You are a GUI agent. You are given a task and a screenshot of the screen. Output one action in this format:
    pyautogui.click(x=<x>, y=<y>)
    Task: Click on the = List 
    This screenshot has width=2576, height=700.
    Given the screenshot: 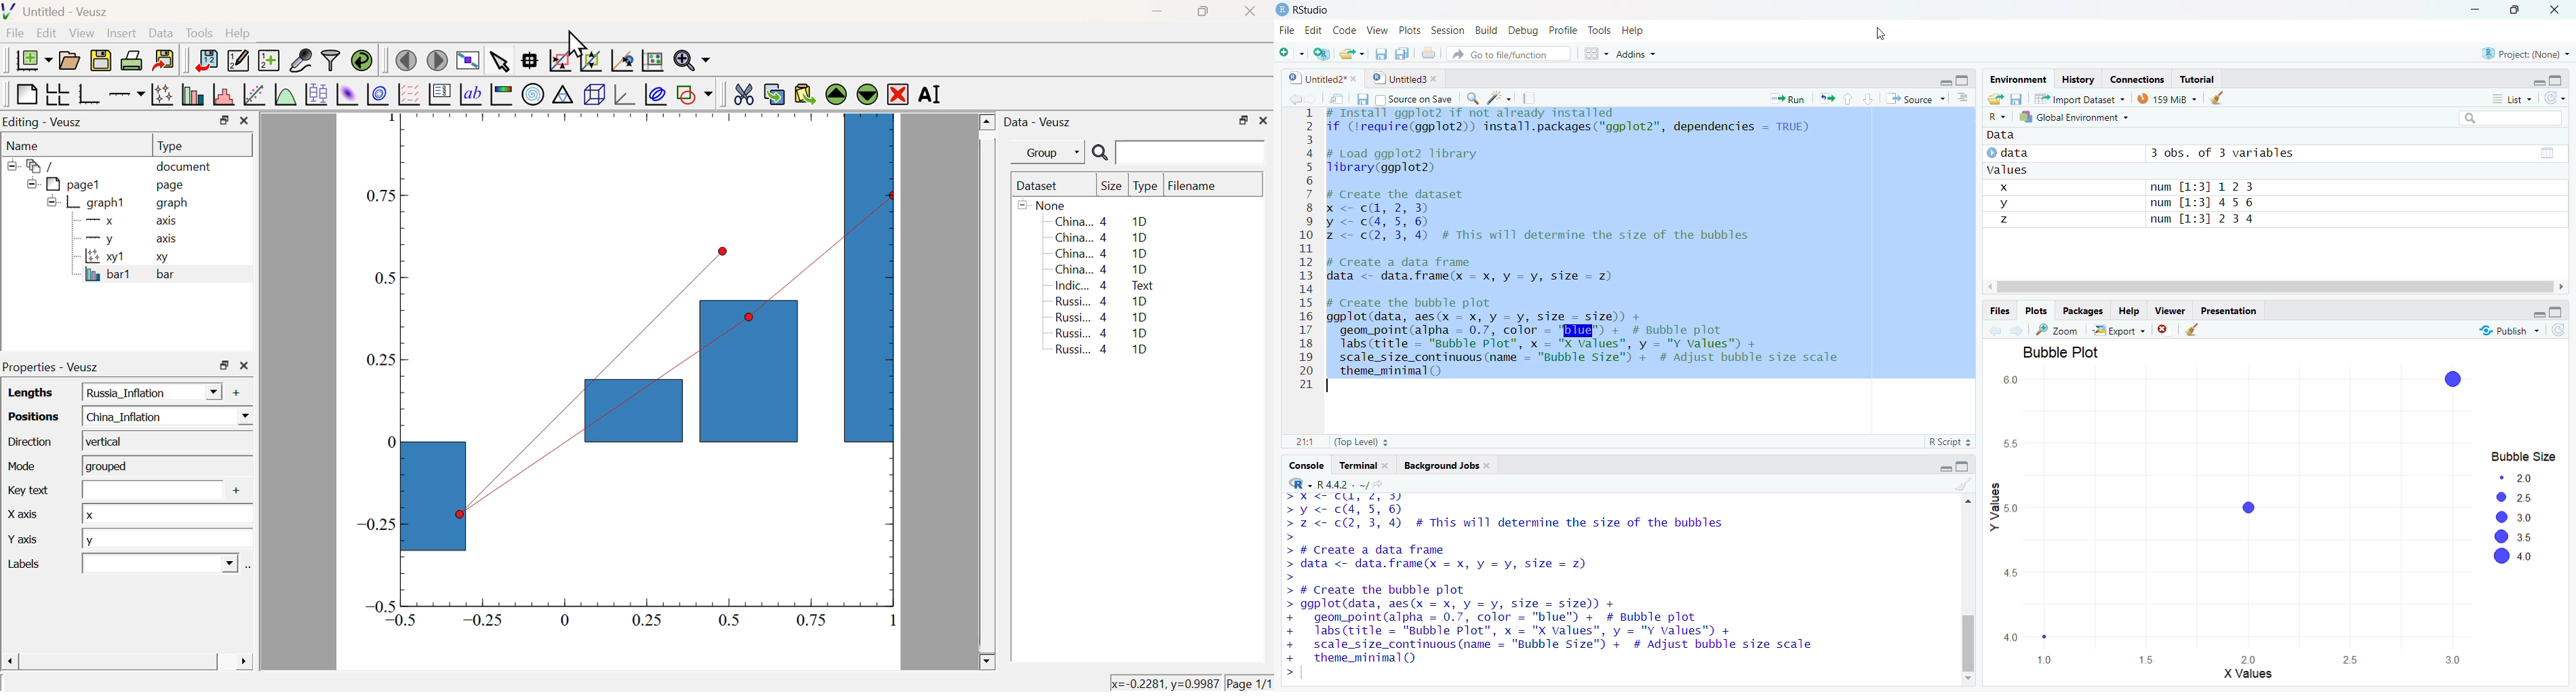 What is the action you would take?
    pyautogui.click(x=2505, y=98)
    